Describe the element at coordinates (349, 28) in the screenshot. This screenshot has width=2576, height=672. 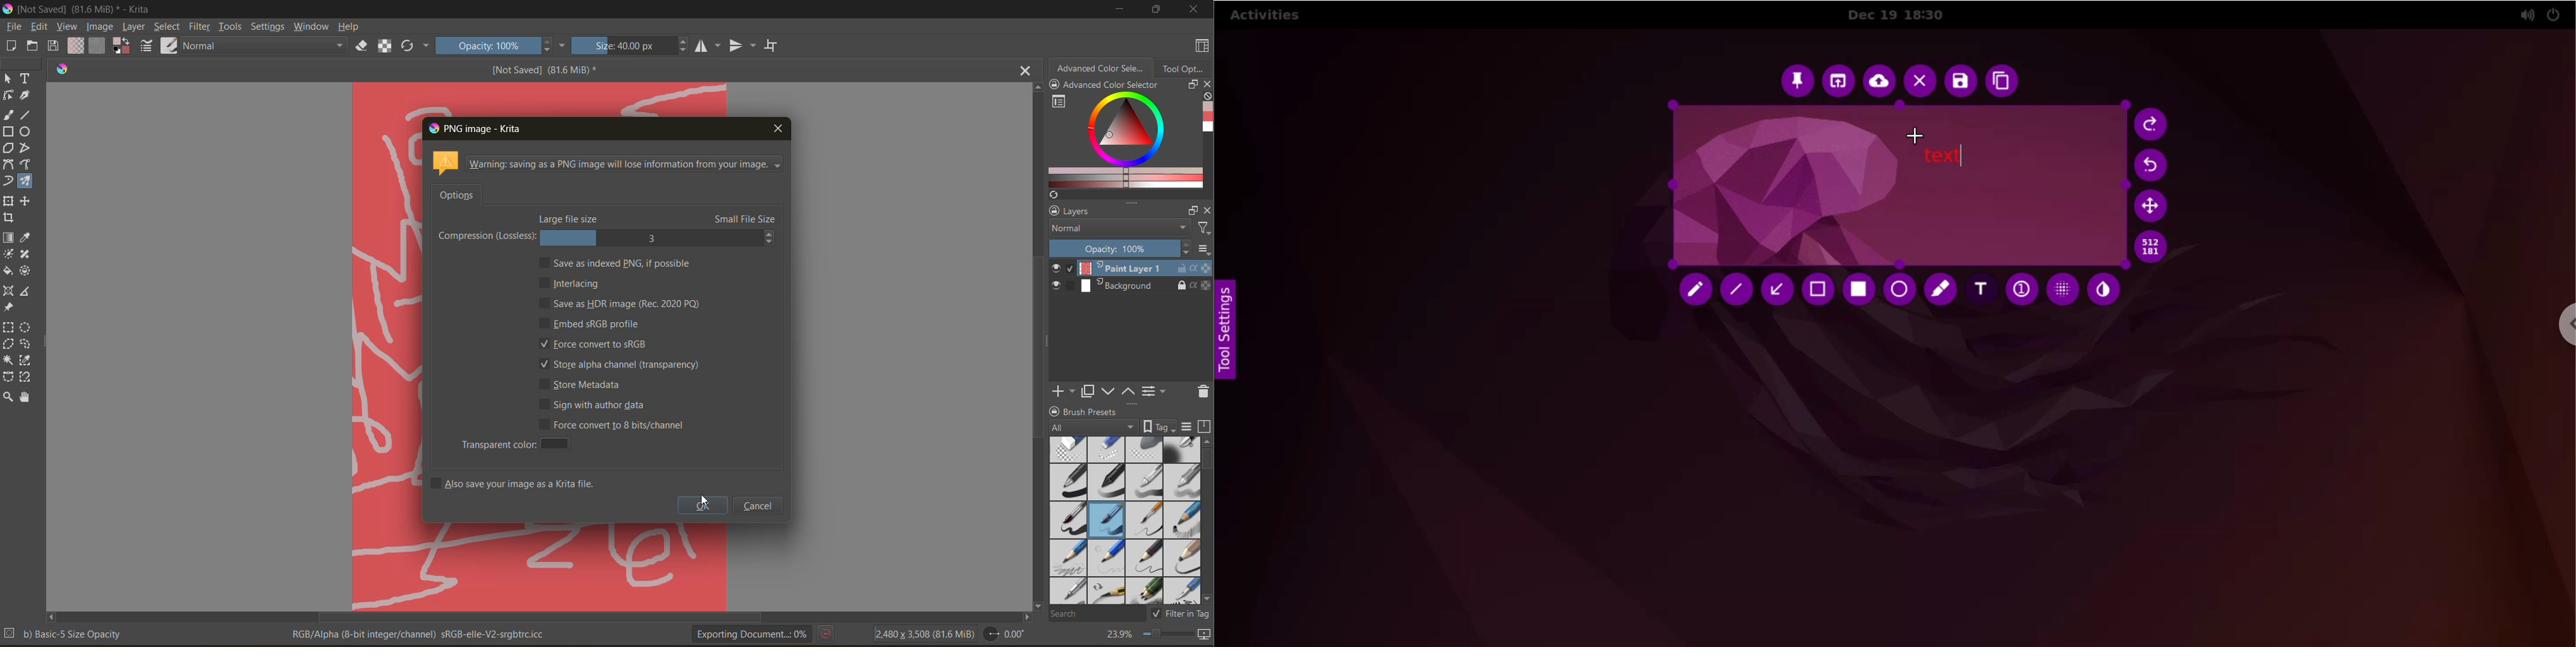
I see `help` at that location.